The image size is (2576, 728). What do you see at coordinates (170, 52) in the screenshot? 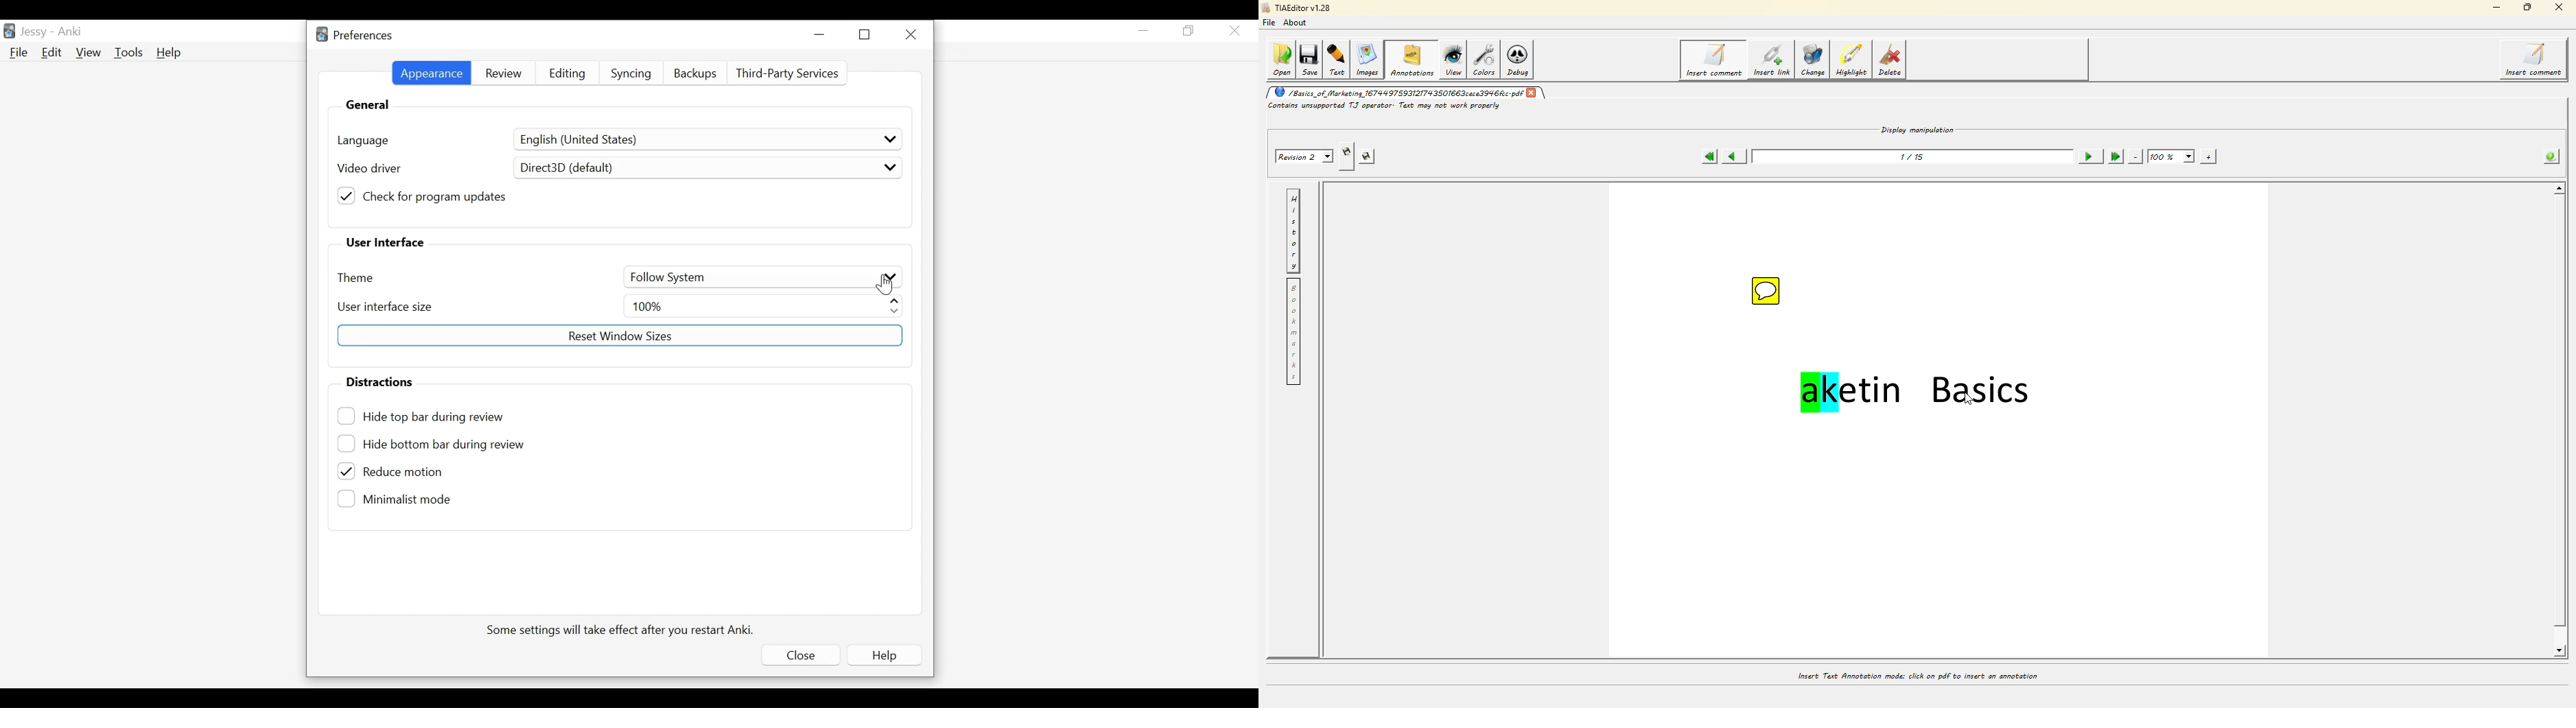
I see `Help` at bounding box center [170, 52].